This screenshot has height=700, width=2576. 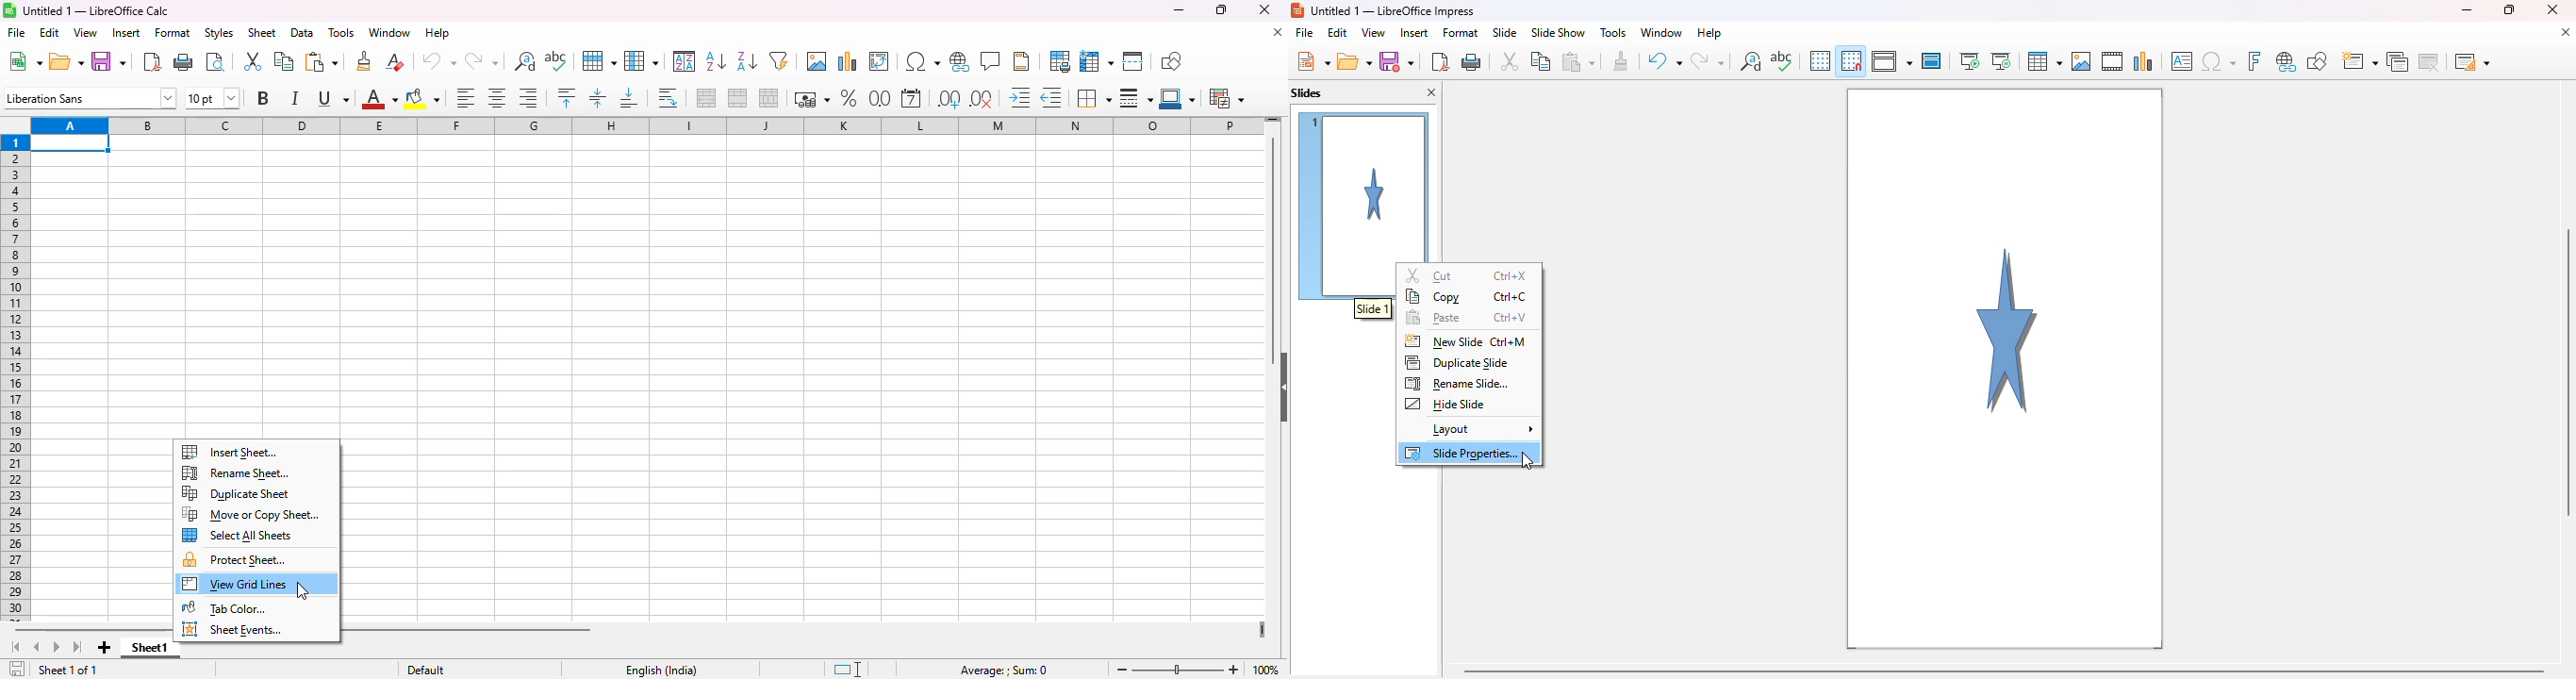 What do you see at coordinates (1354, 61) in the screenshot?
I see `open` at bounding box center [1354, 61].